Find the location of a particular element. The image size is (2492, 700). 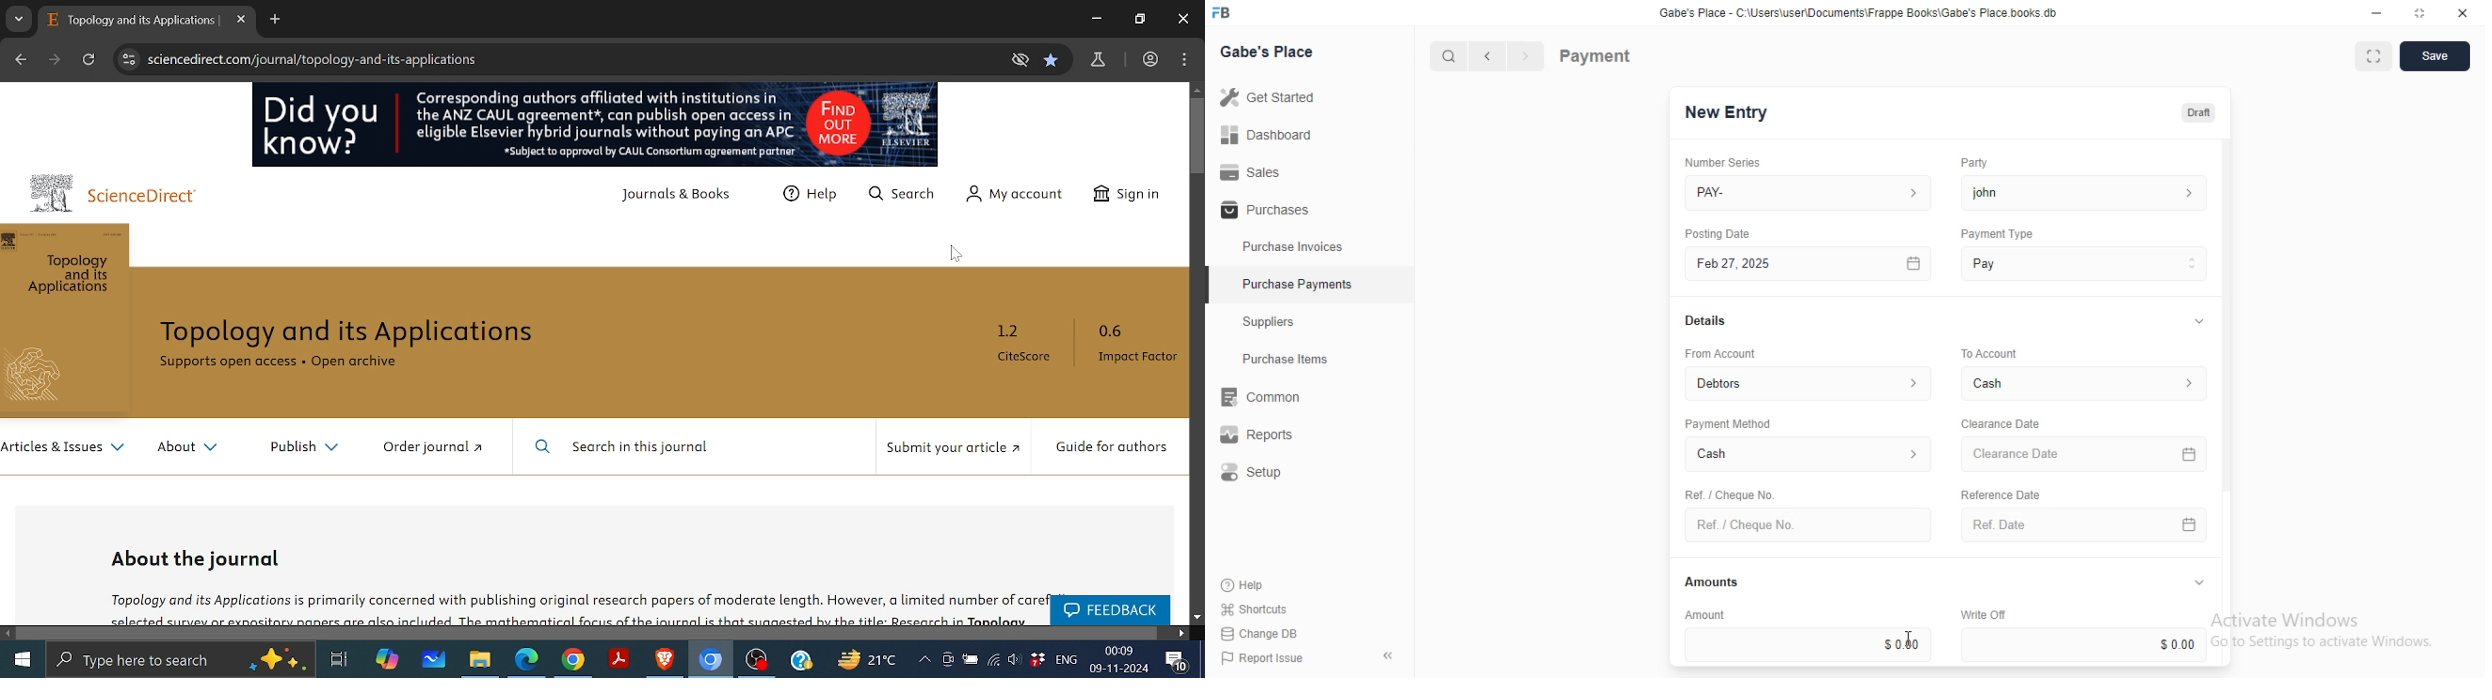

Corresponding authors affiliated with institutions in

the ANZ CAUL agreement, can publish open access in

eligible Elsevier hybrid journals without paying an APC
“Subject to approval by CAUL Consortium agreement partner is located at coordinates (601, 125).